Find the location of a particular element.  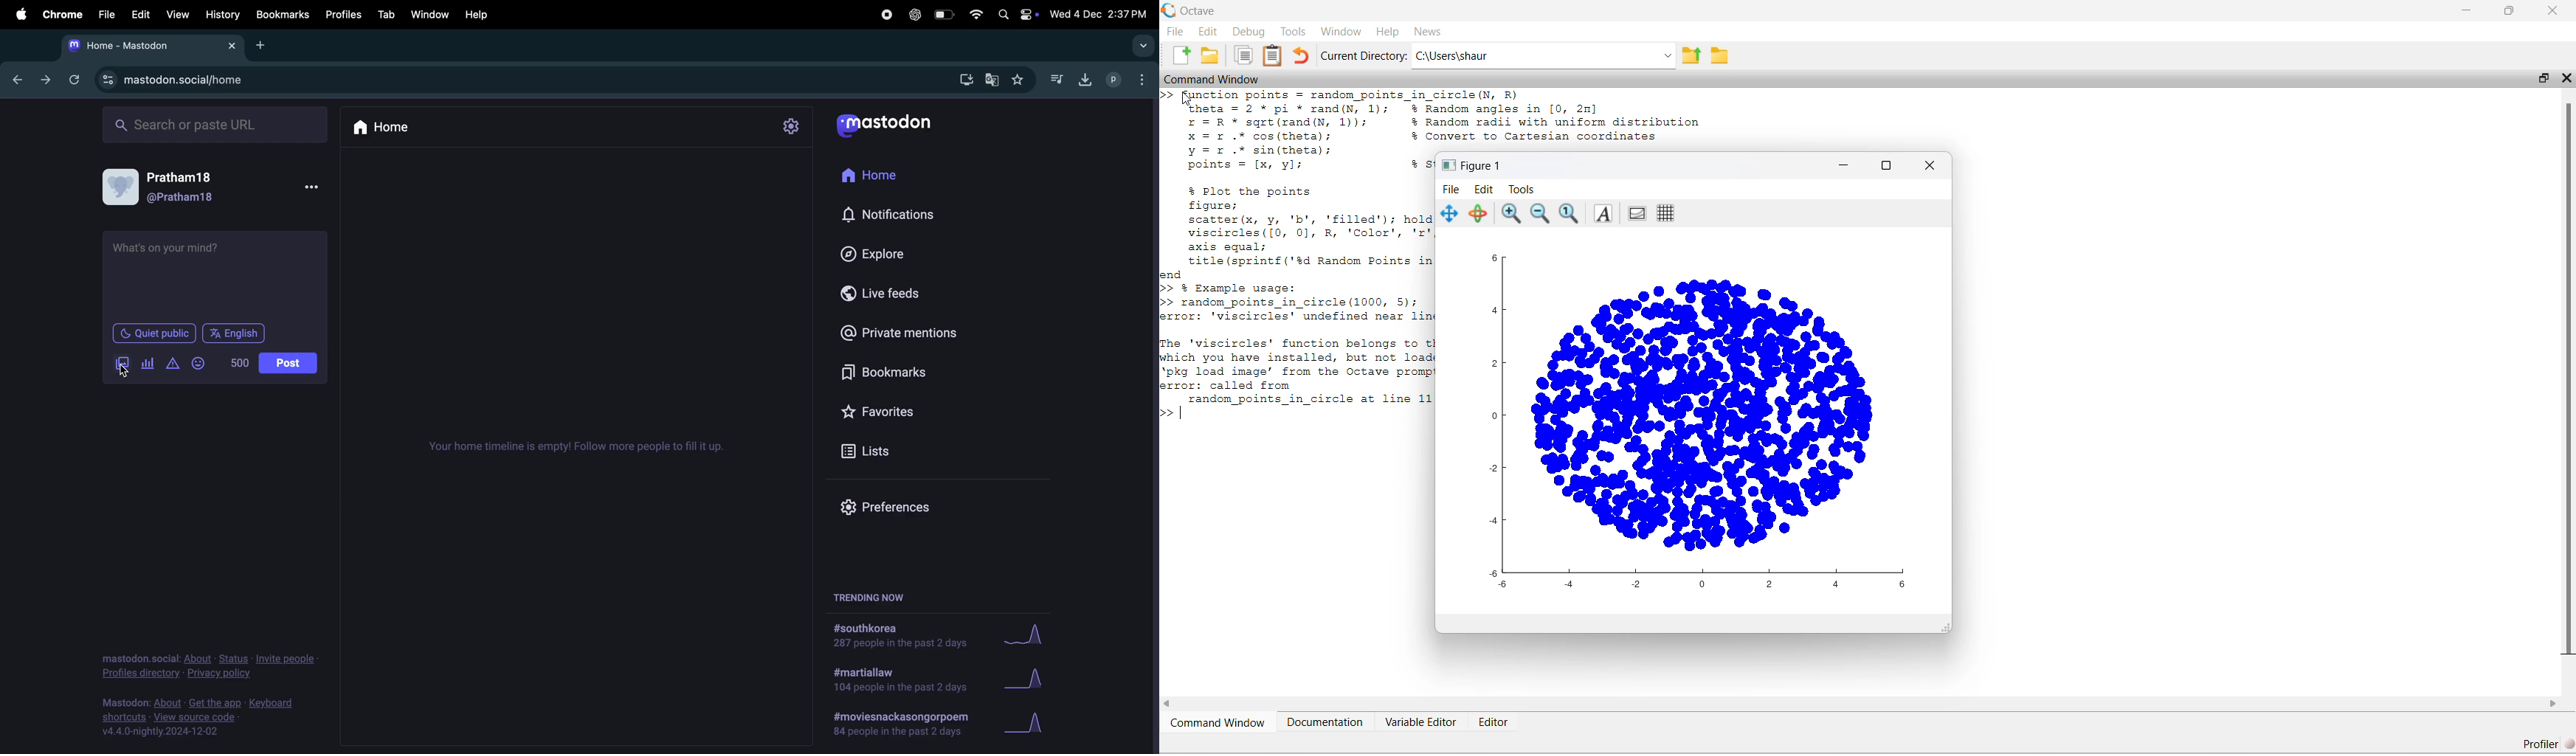

New script is located at coordinates (1179, 55).